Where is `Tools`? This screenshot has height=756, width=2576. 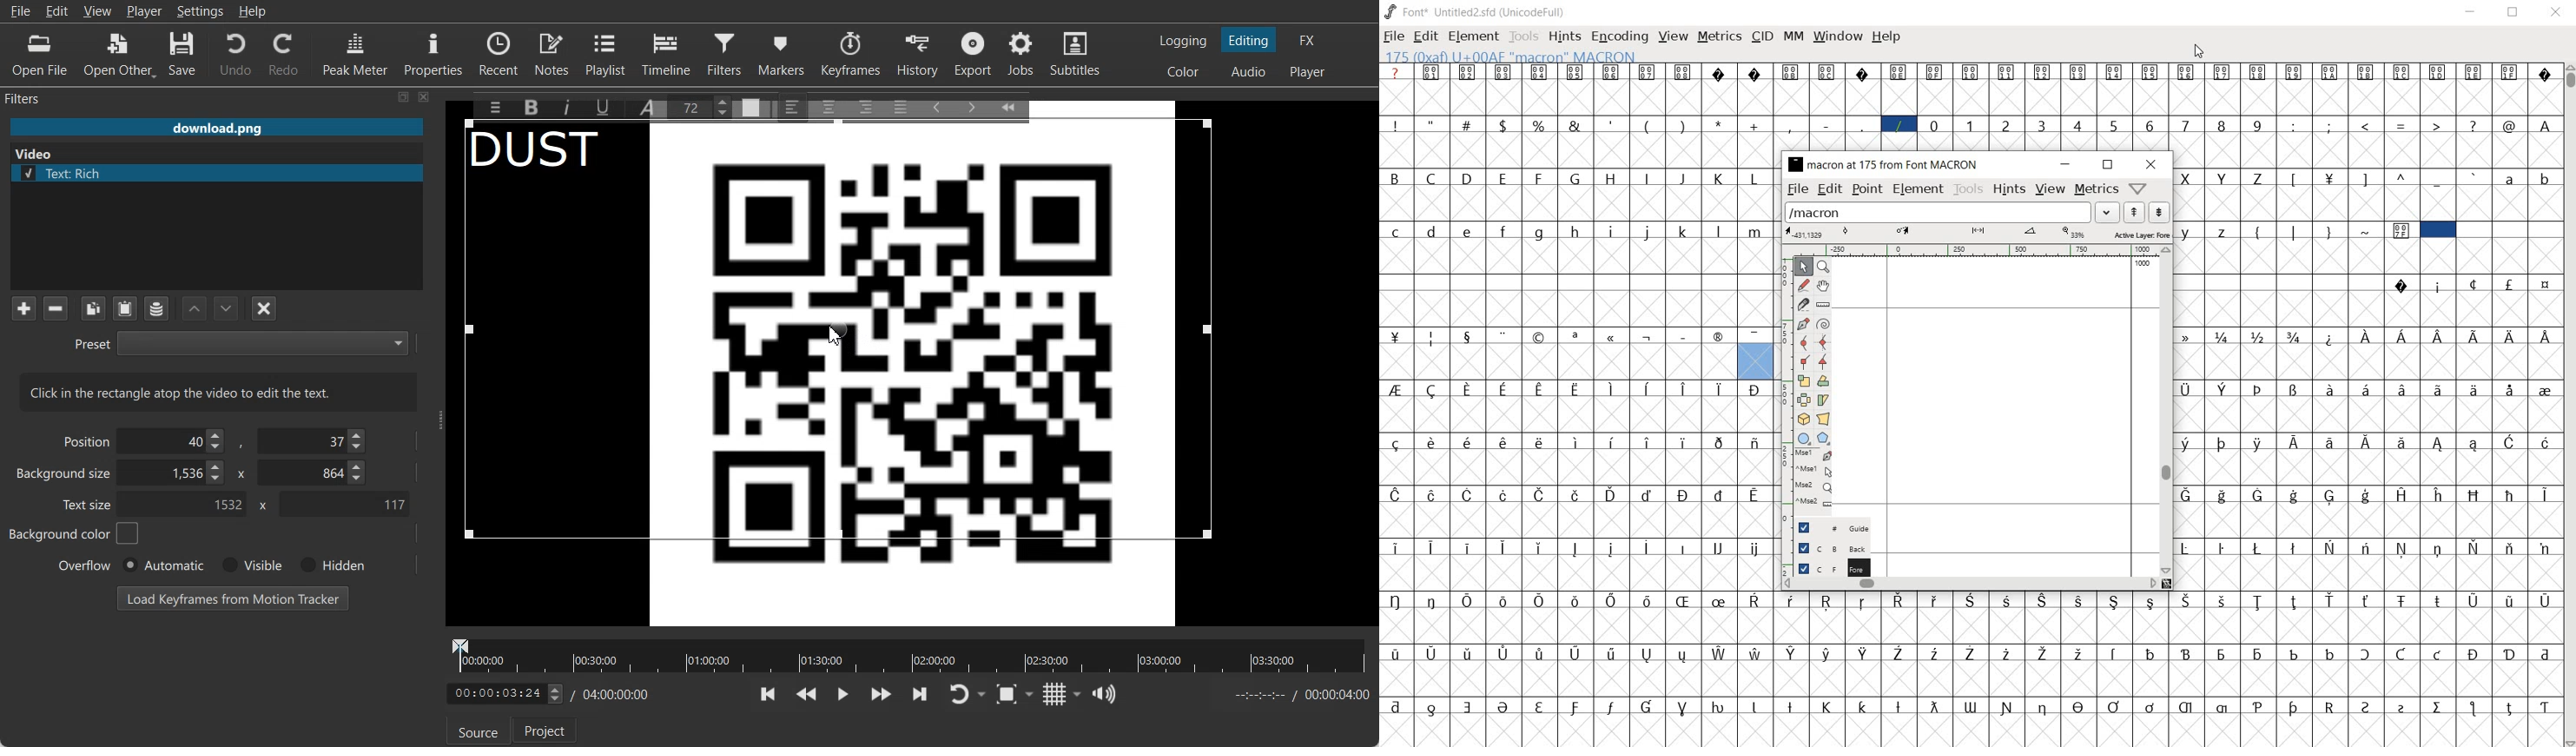 Tools is located at coordinates (1524, 36).